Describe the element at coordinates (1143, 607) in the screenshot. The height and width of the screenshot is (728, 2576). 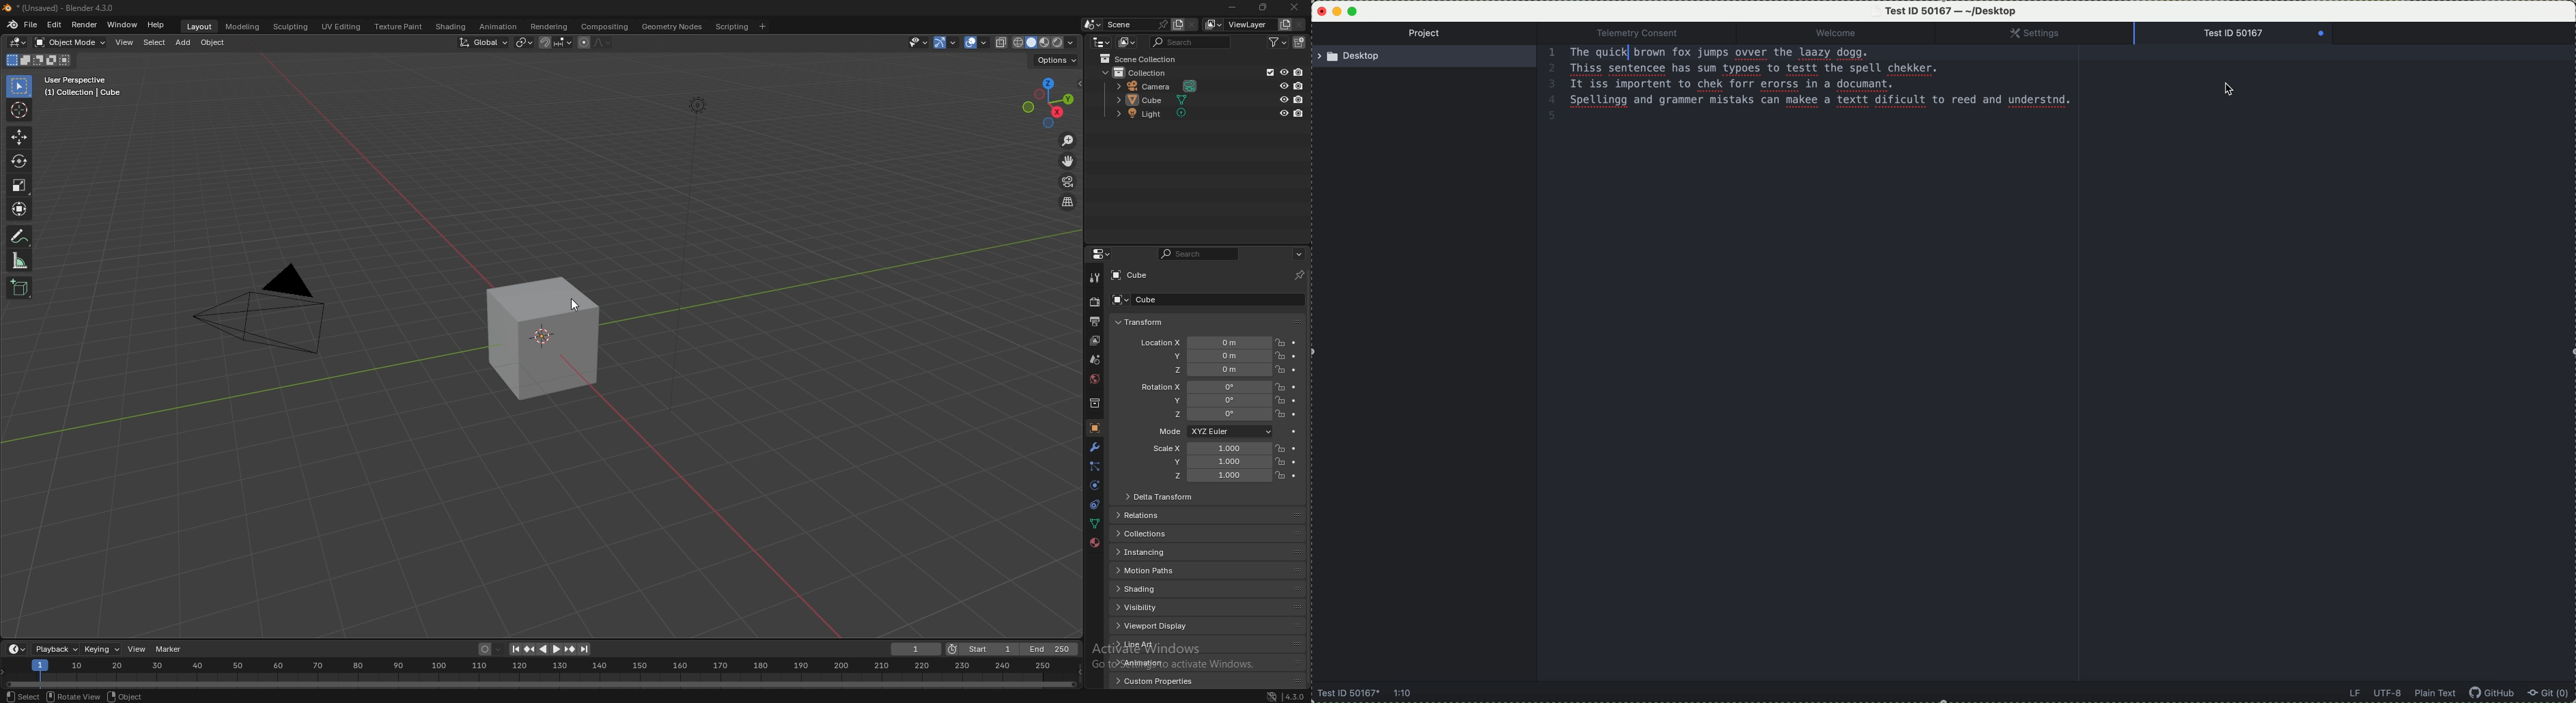
I see `visibility` at that location.